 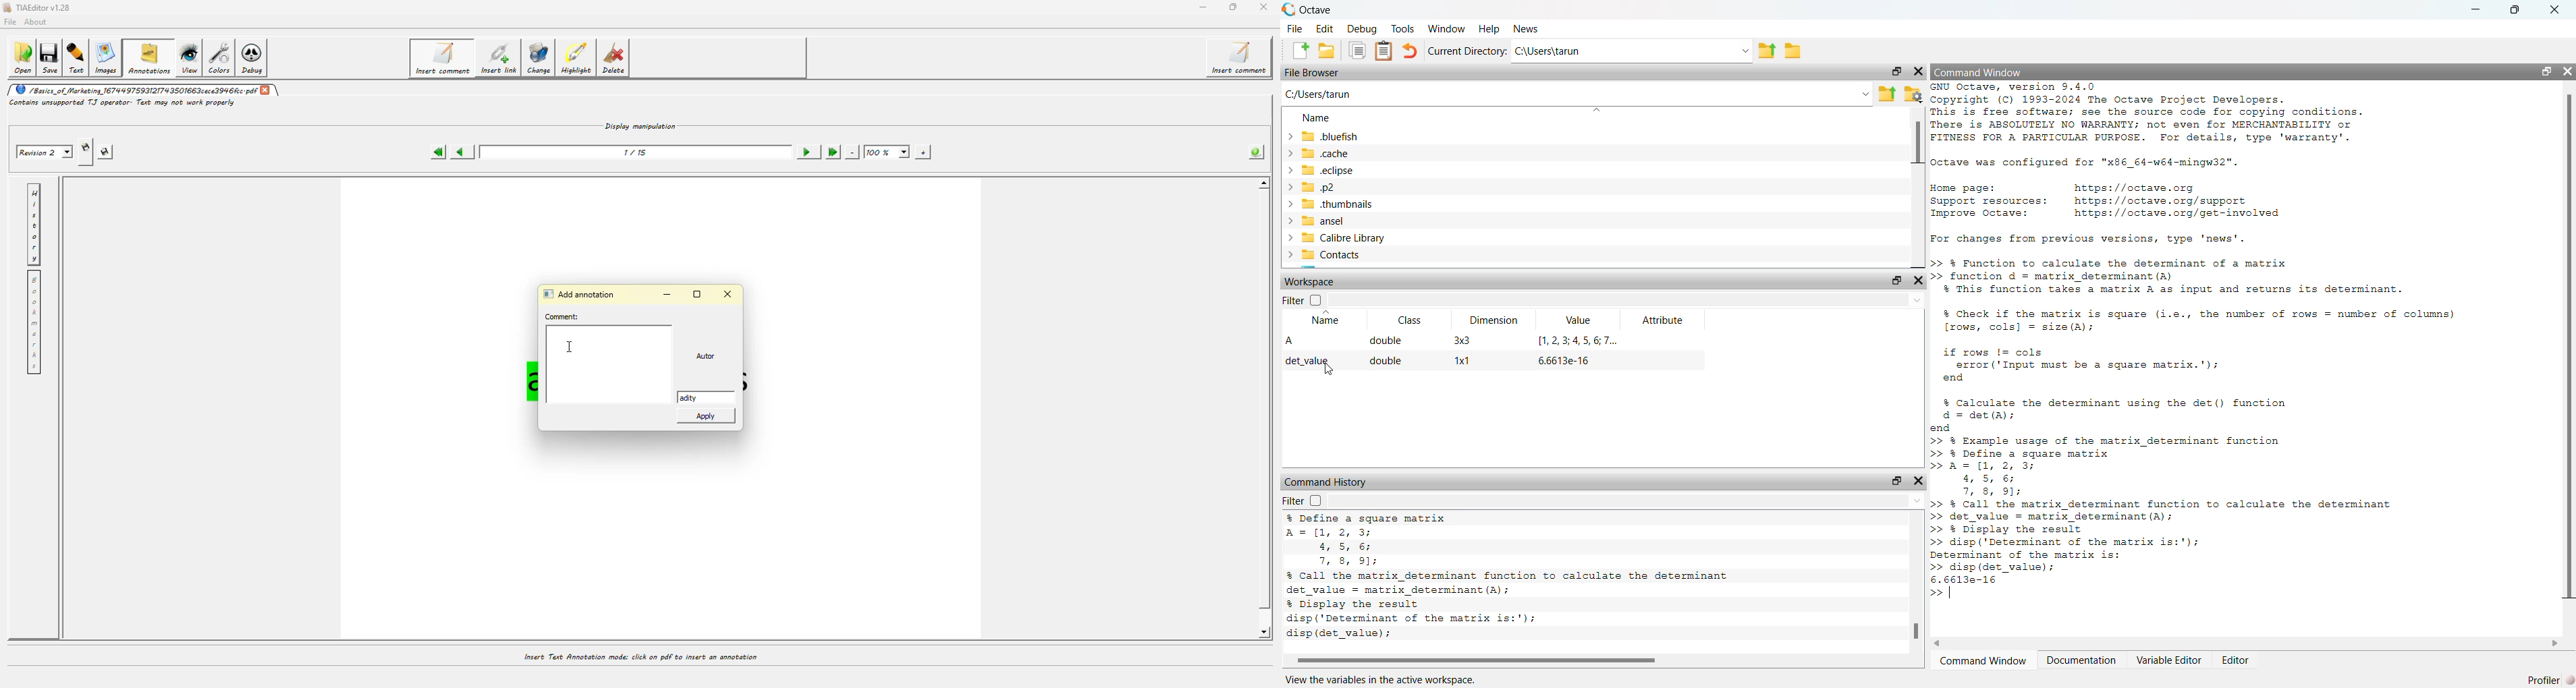 I want to click on scrollbar, so click(x=1915, y=185).